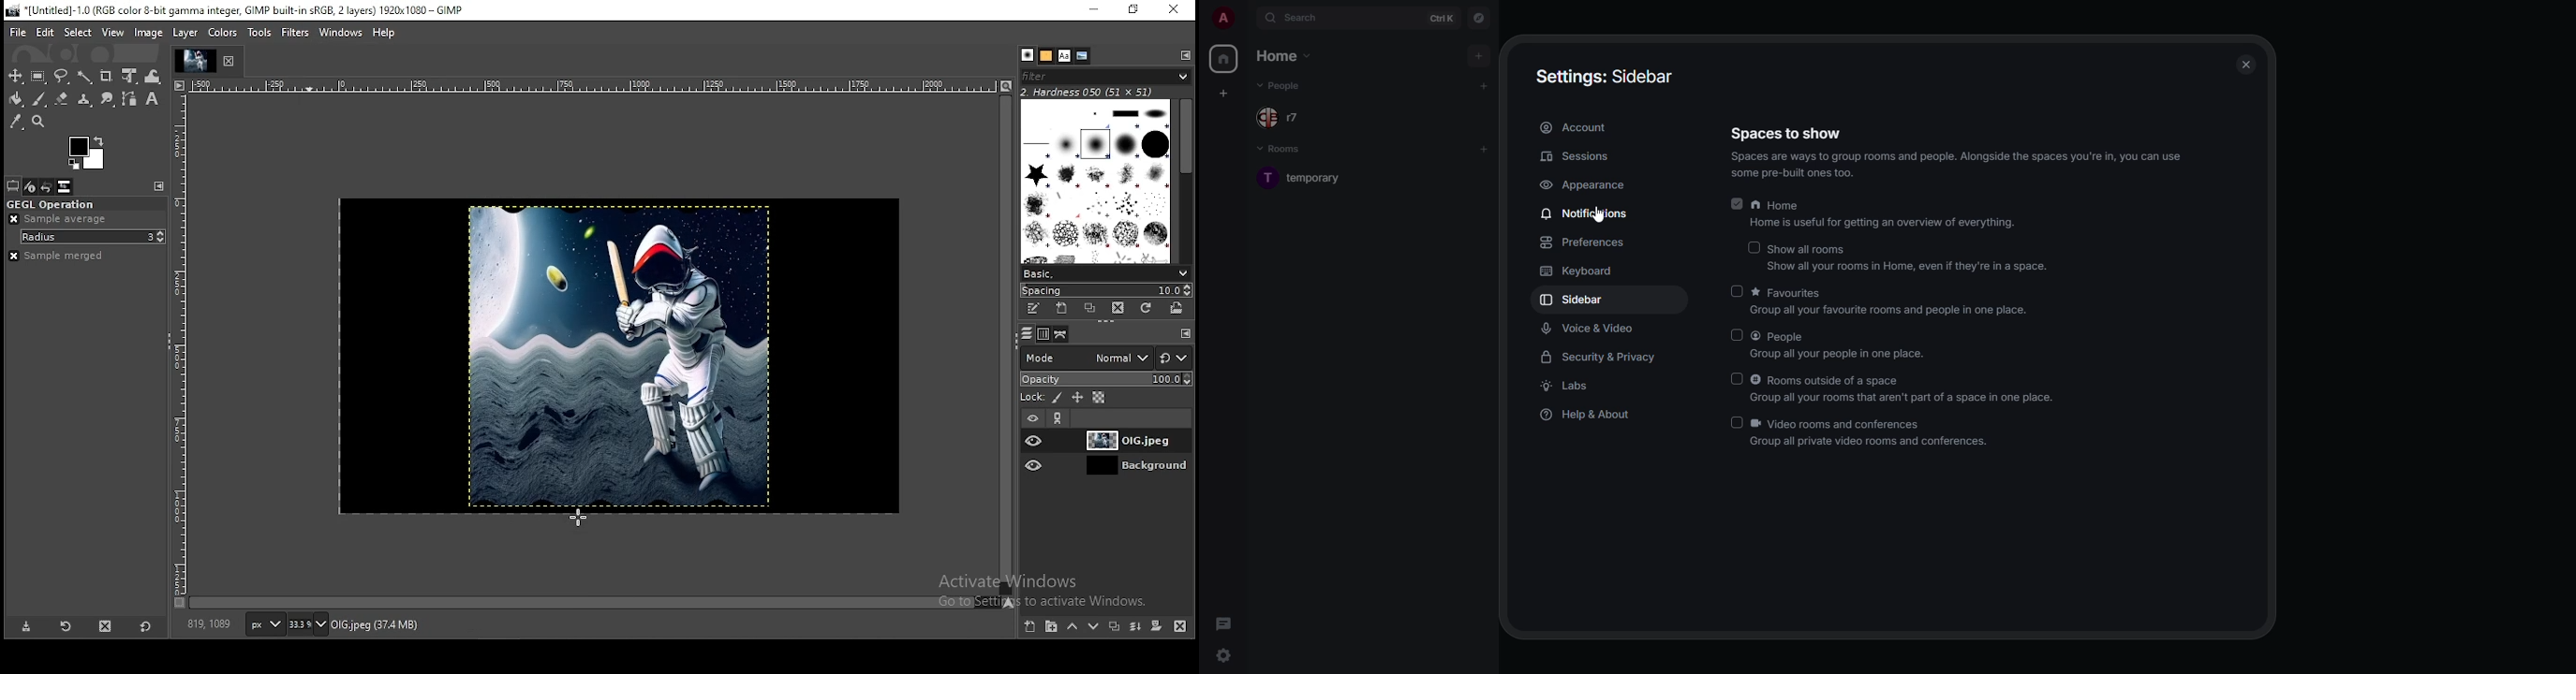  Describe the element at coordinates (153, 75) in the screenshot. I see `warp transform` at that location.